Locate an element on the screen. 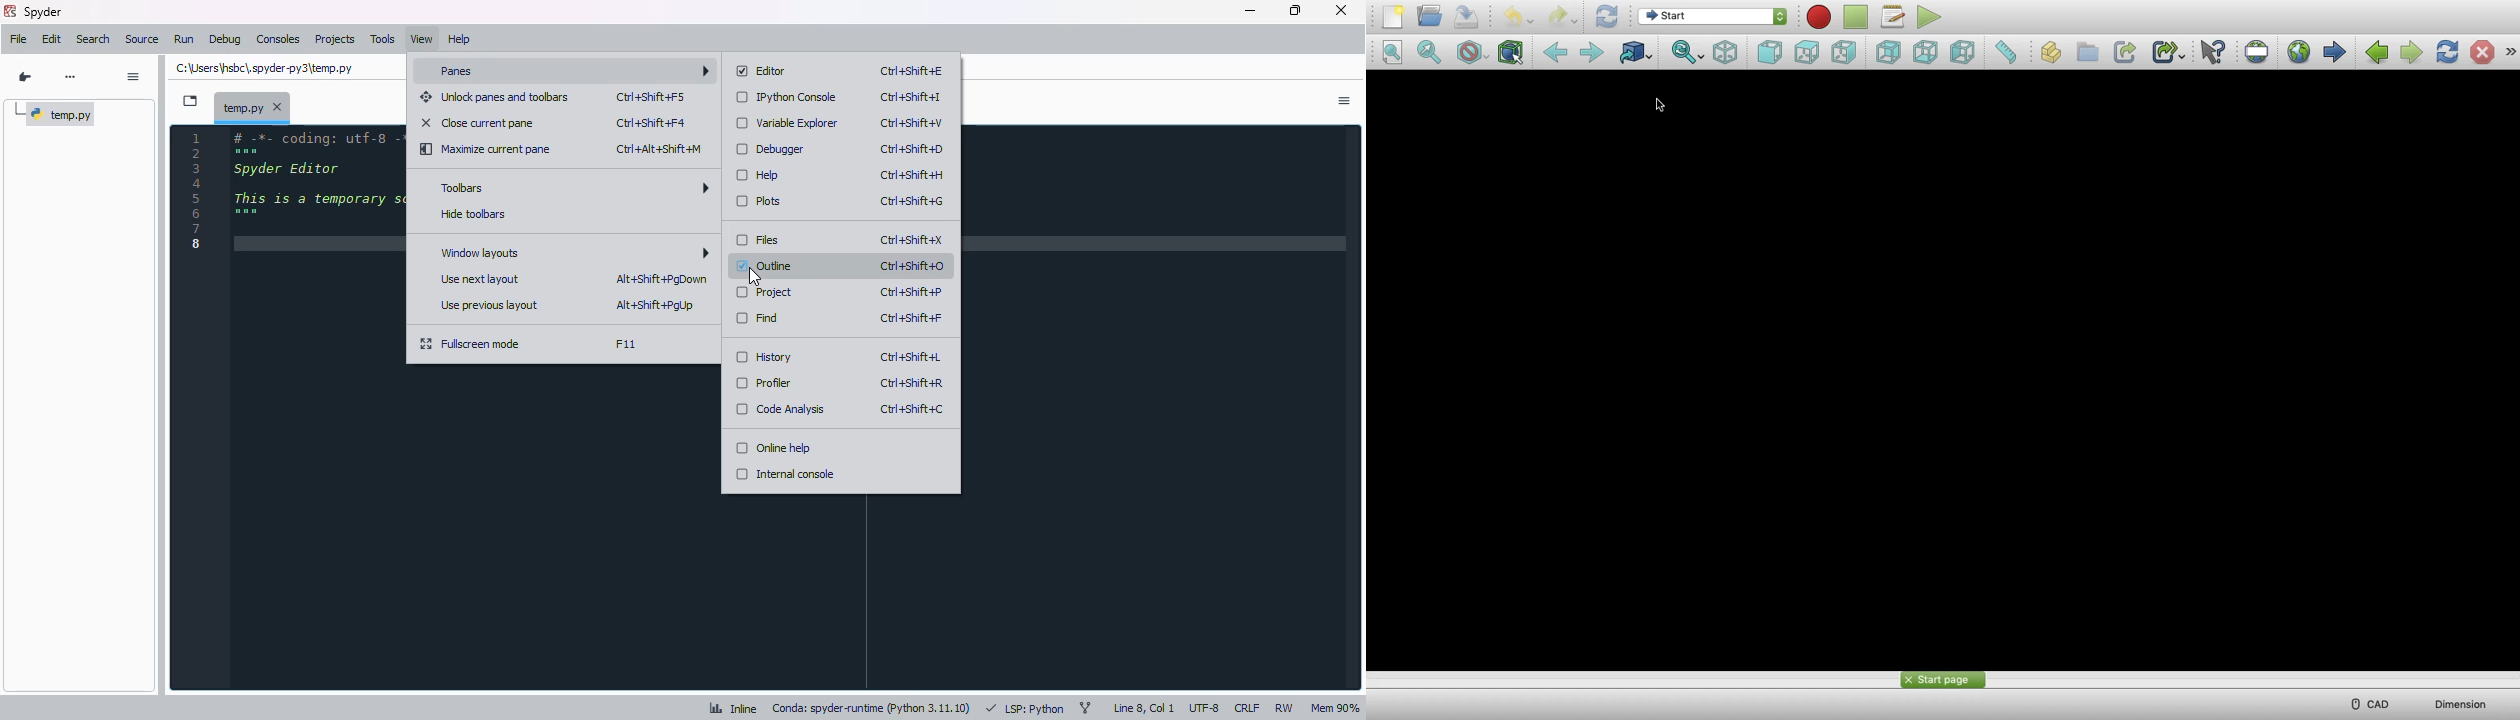 The image size is (2520, 728). code analysis is located at coordinates (779, 409).